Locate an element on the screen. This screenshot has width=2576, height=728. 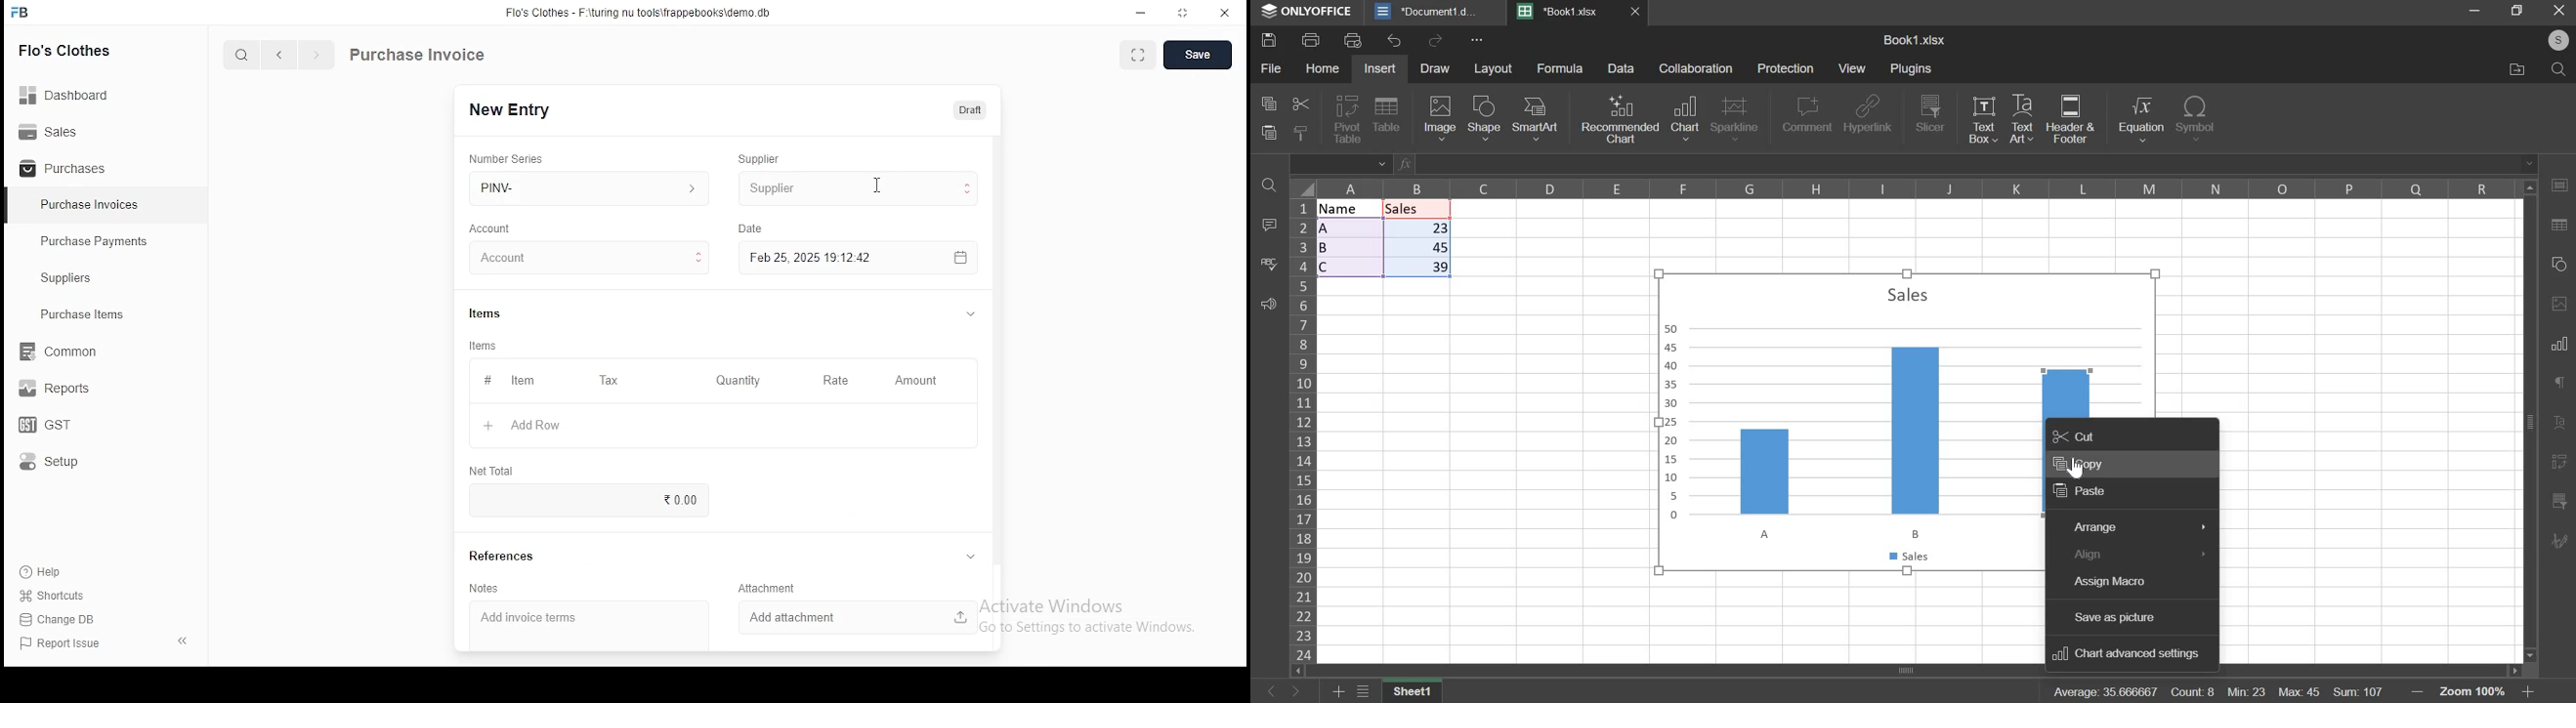
number series is located at coordinates (507, 158).